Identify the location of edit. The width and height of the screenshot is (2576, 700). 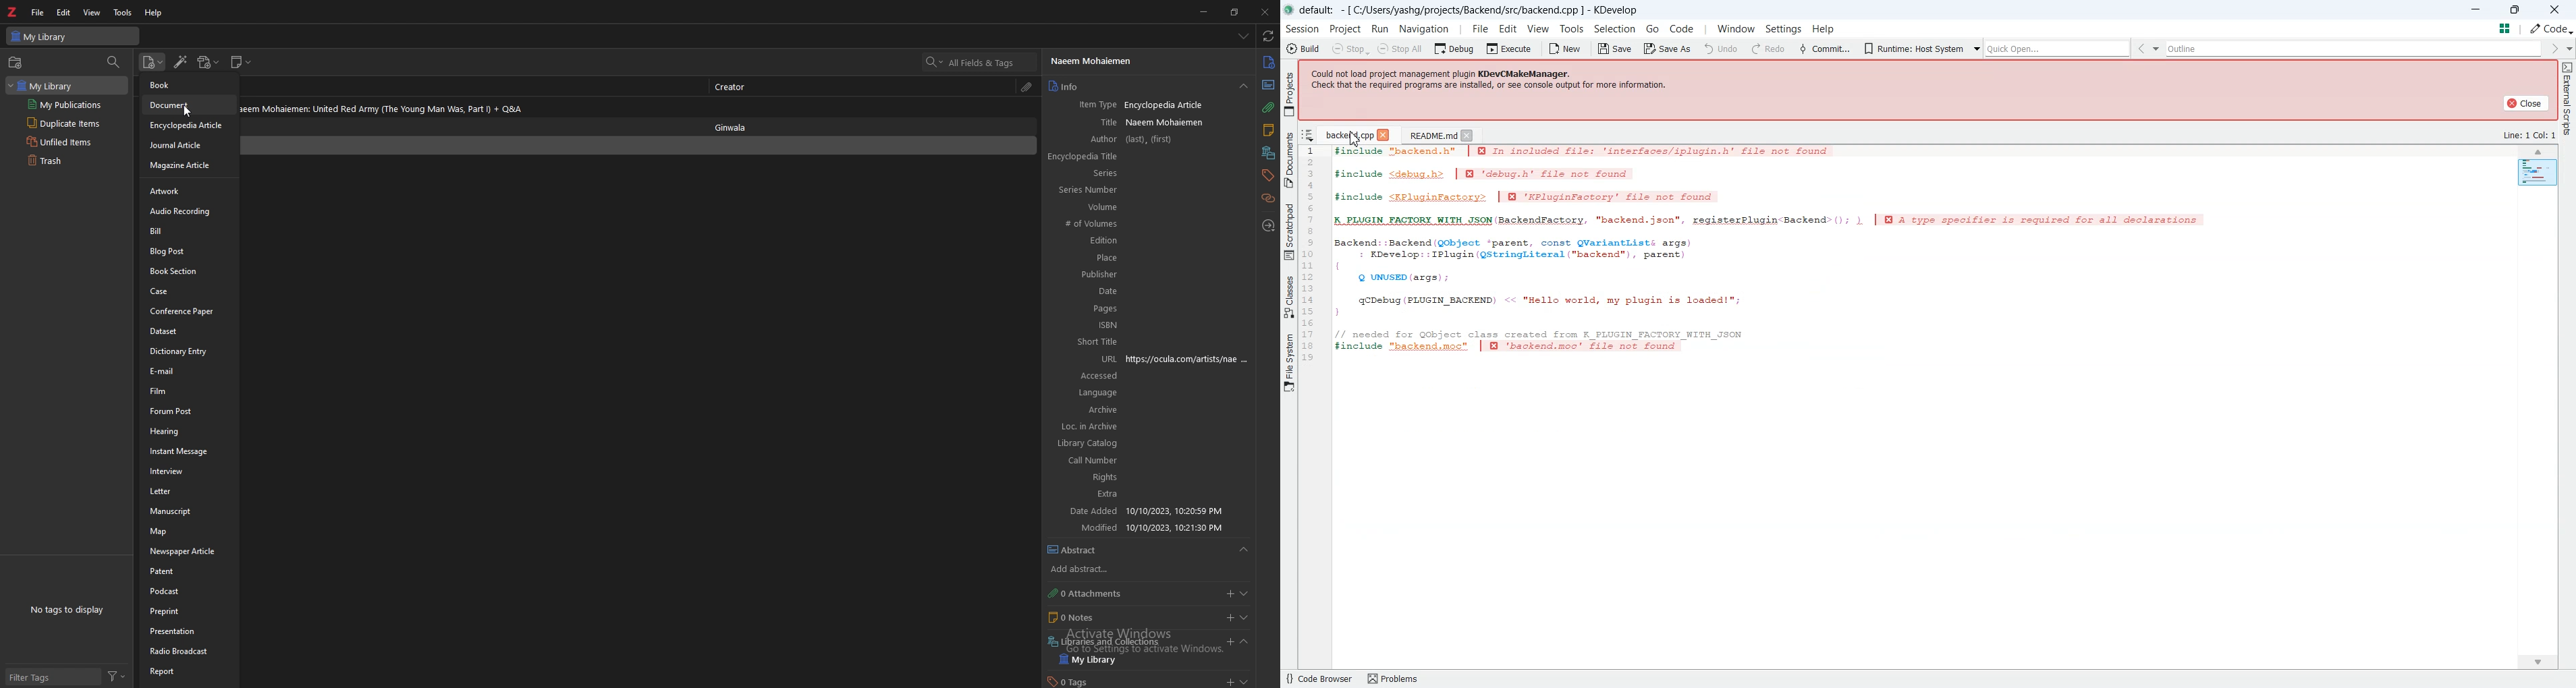
(65, 12).